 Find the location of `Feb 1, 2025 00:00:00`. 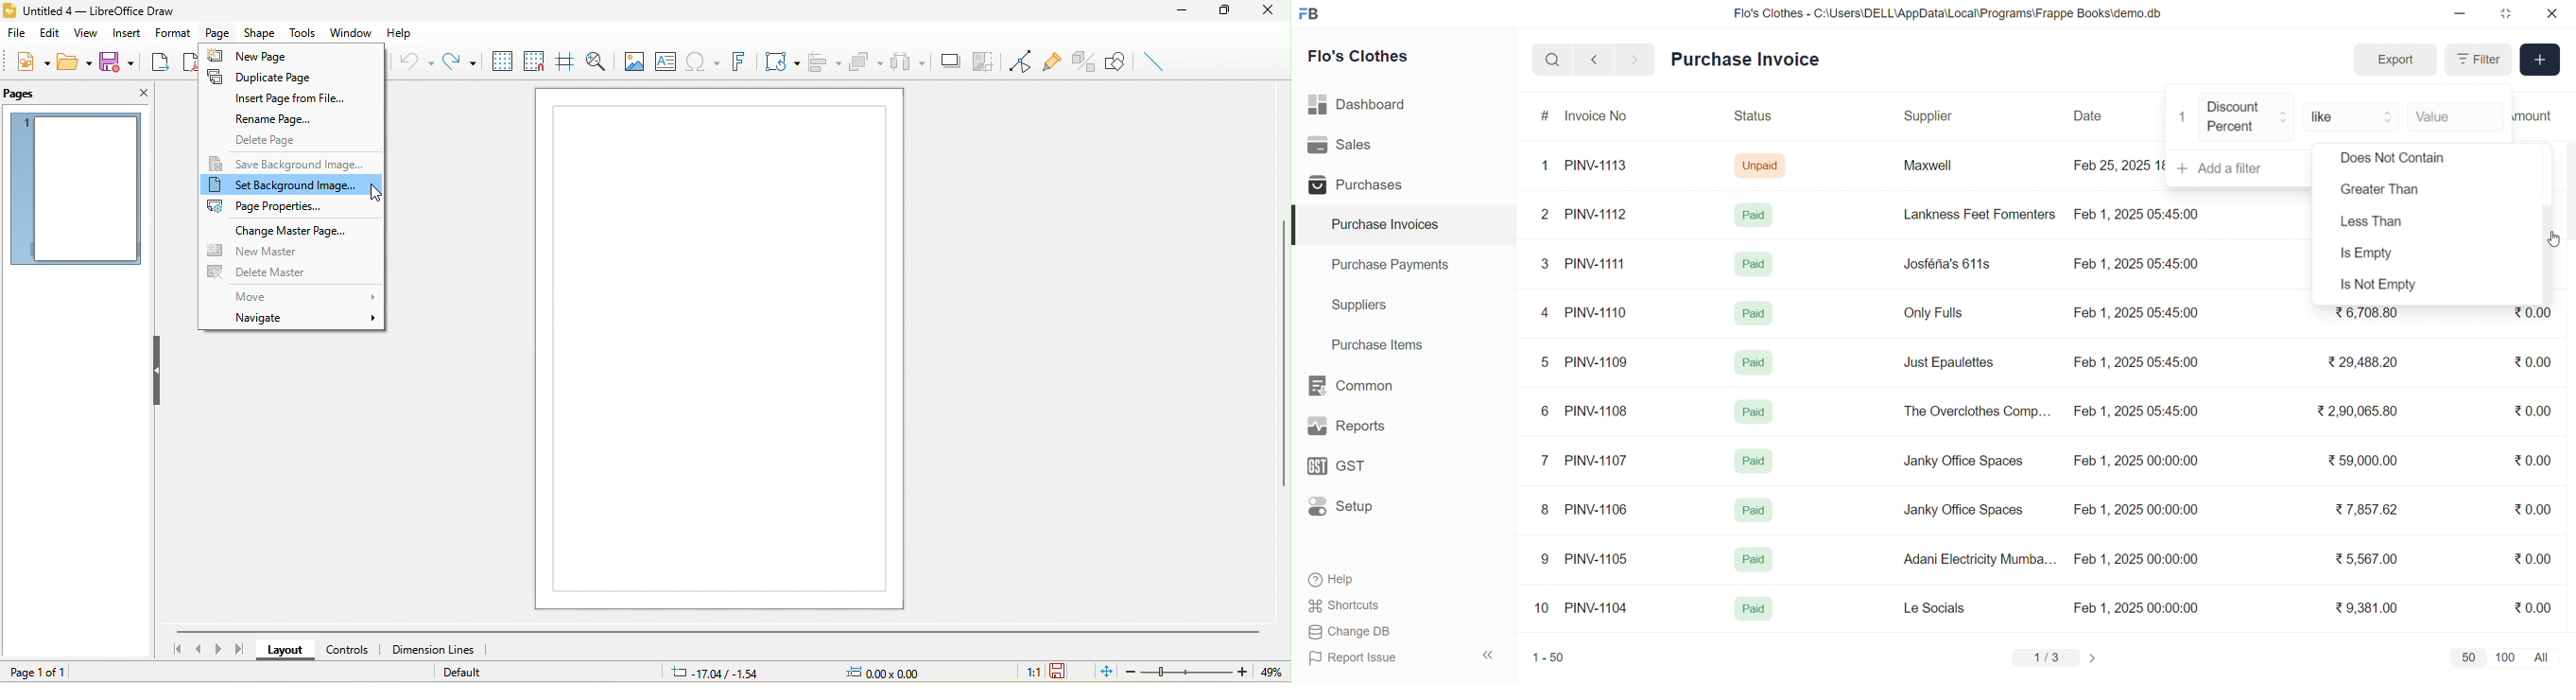

Feb 1, 2025 00:00:00 is located at coordinates (2134, 508).